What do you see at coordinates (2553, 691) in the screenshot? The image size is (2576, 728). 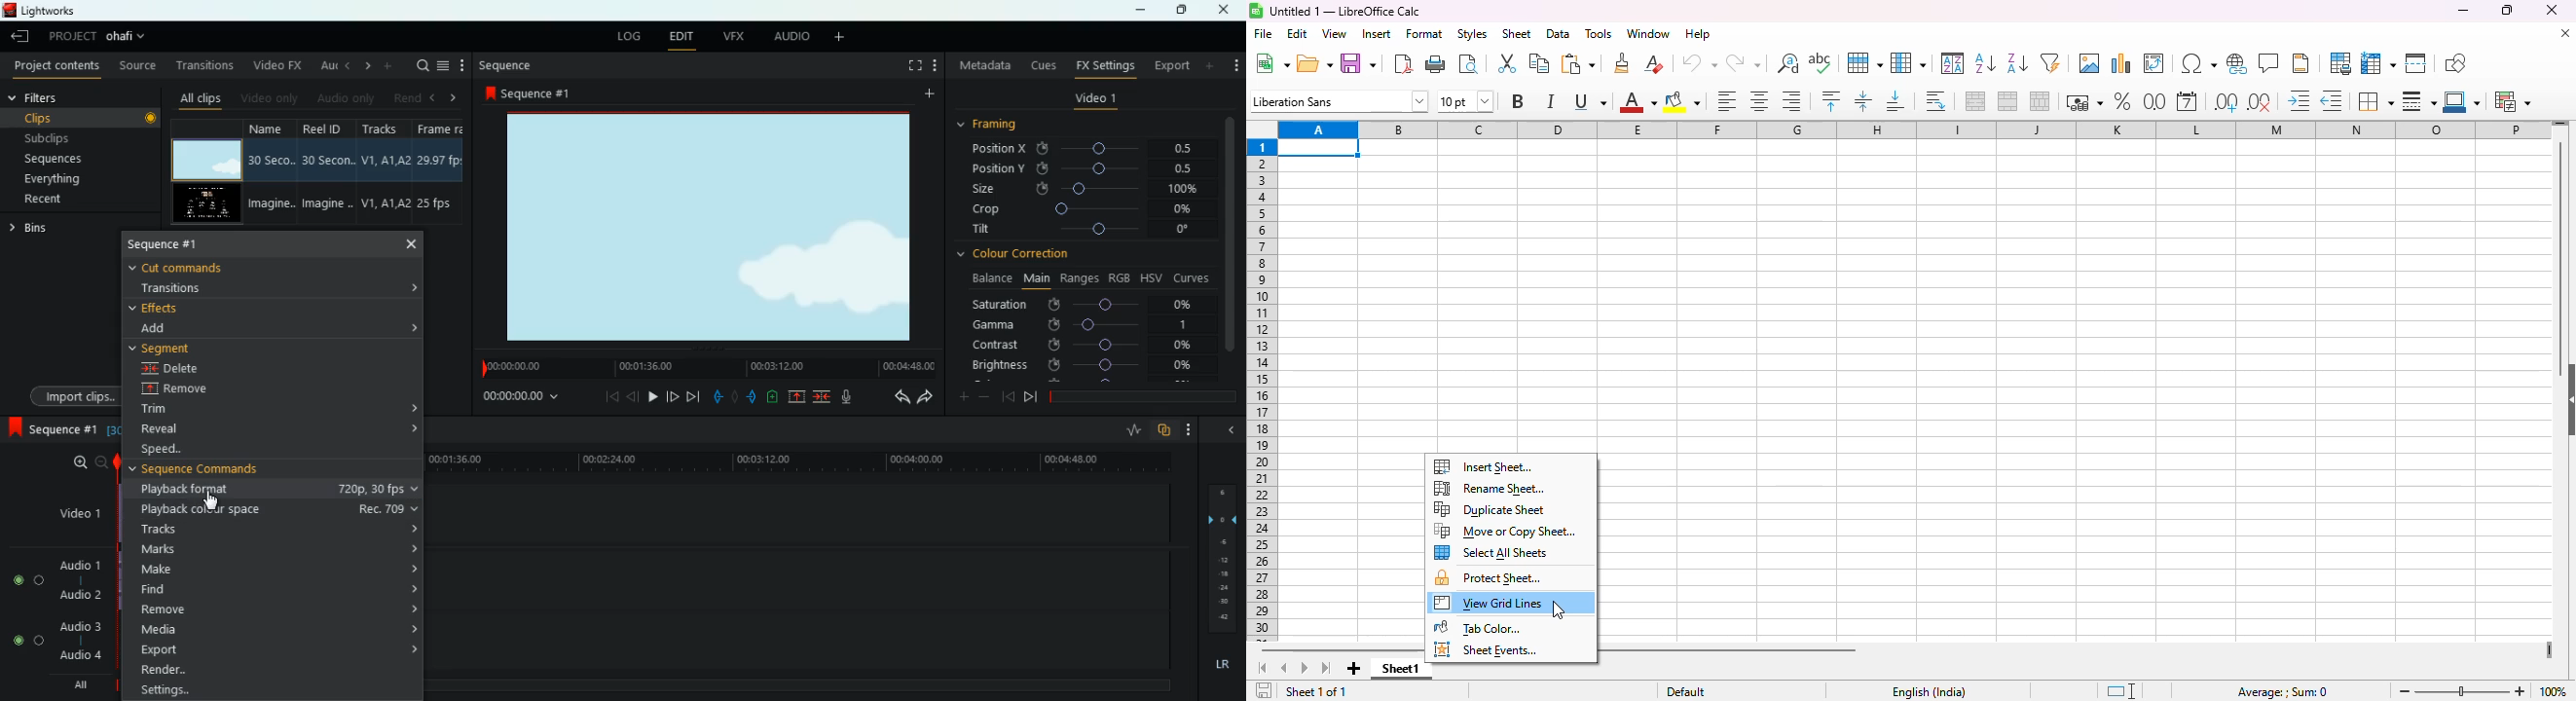 I see `zoom factor` at bounding box center [2553, 691].